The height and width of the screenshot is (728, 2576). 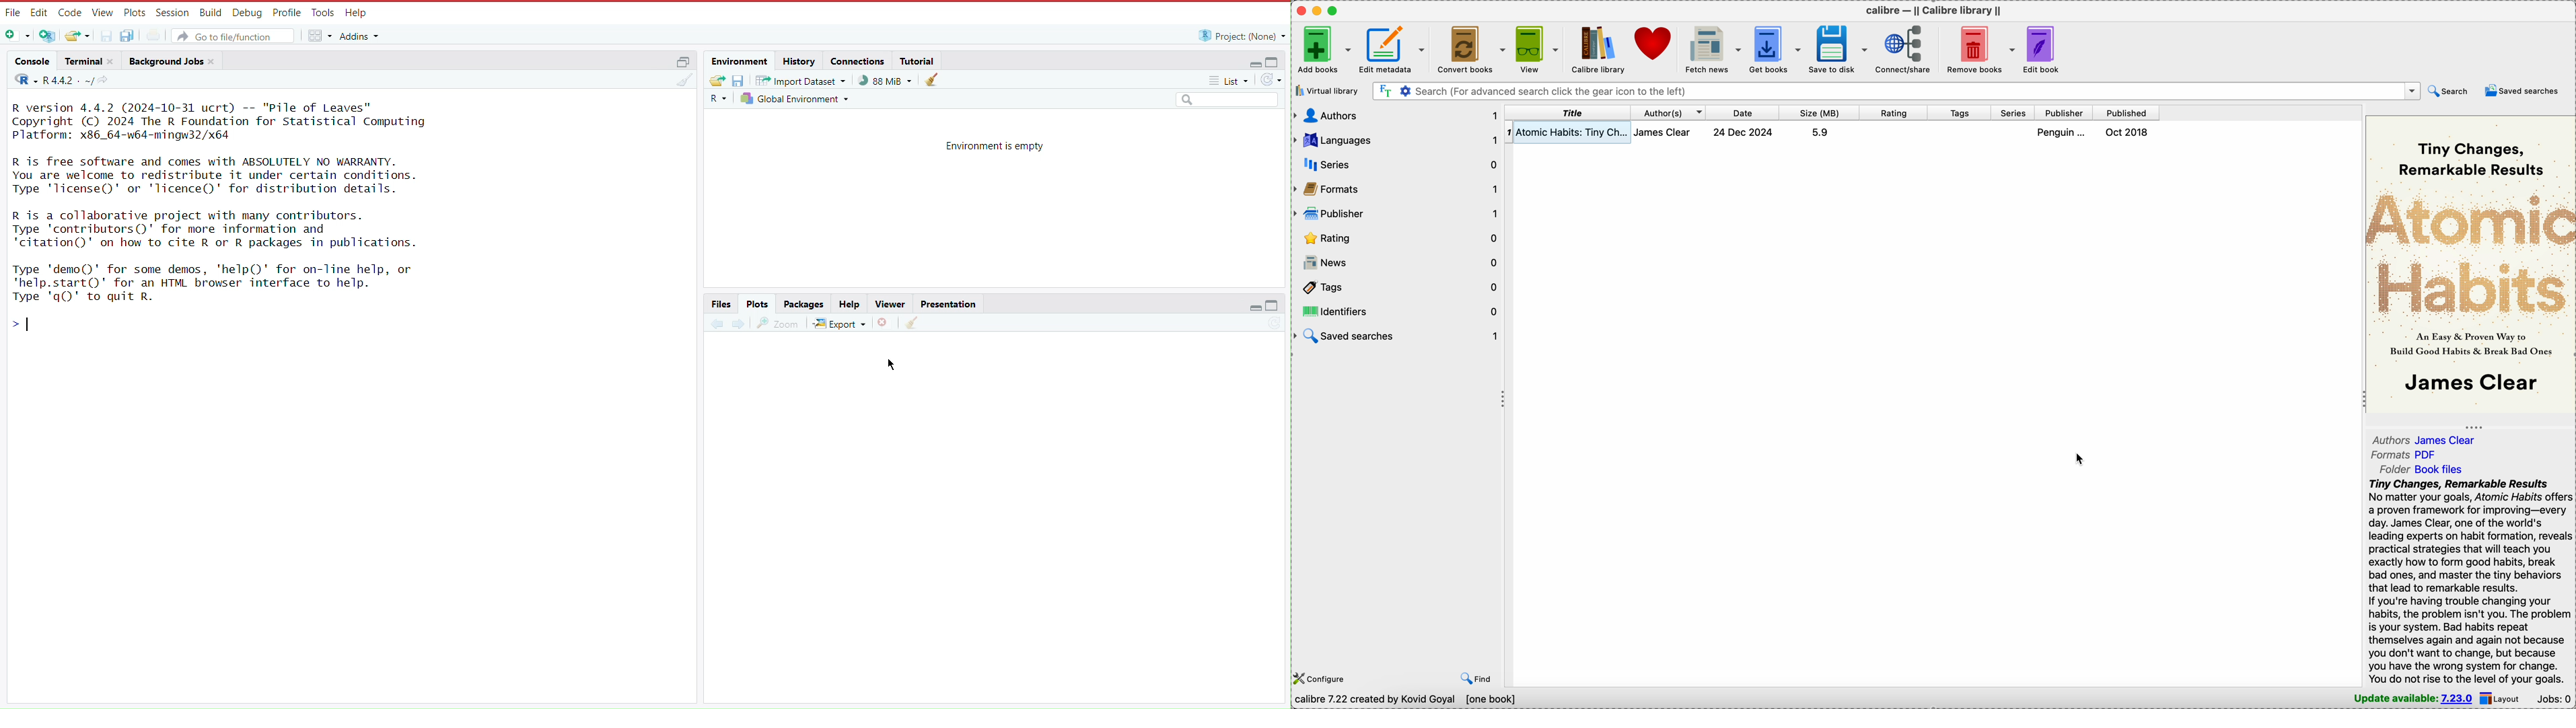 I want to click on Console, so click(x=32, y=63).